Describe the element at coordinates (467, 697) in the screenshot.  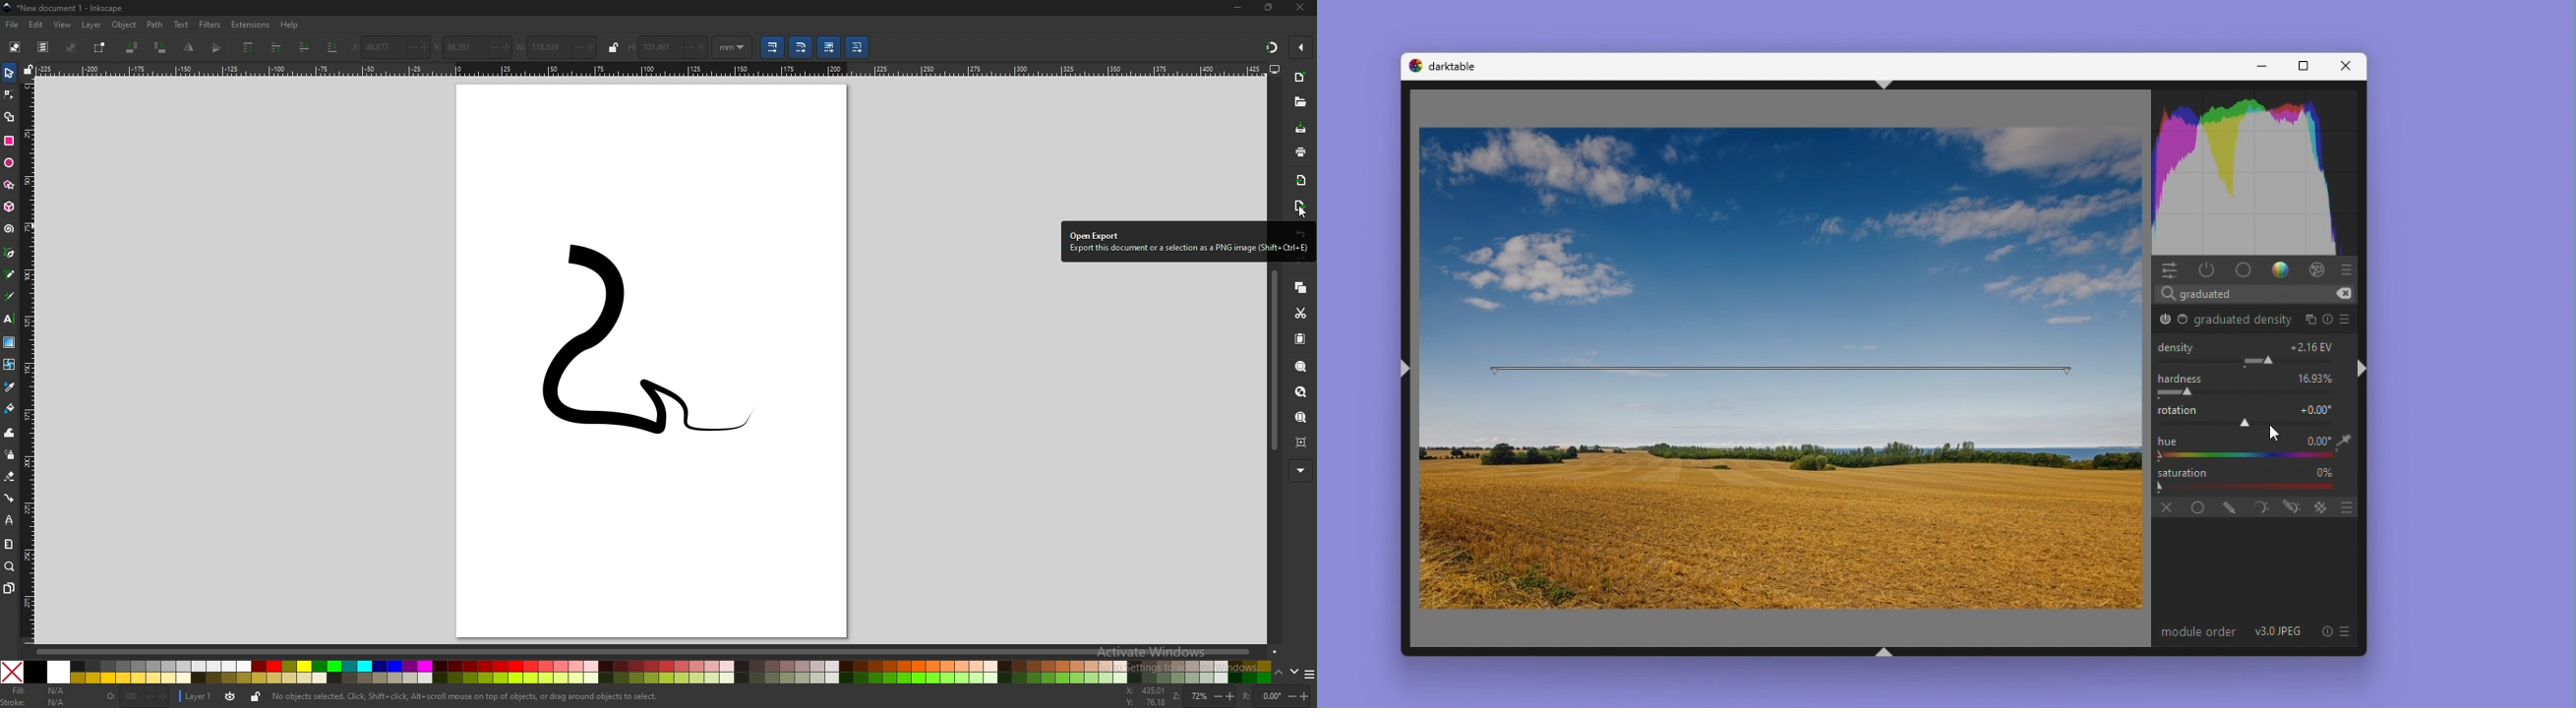
I see `info` at that location.